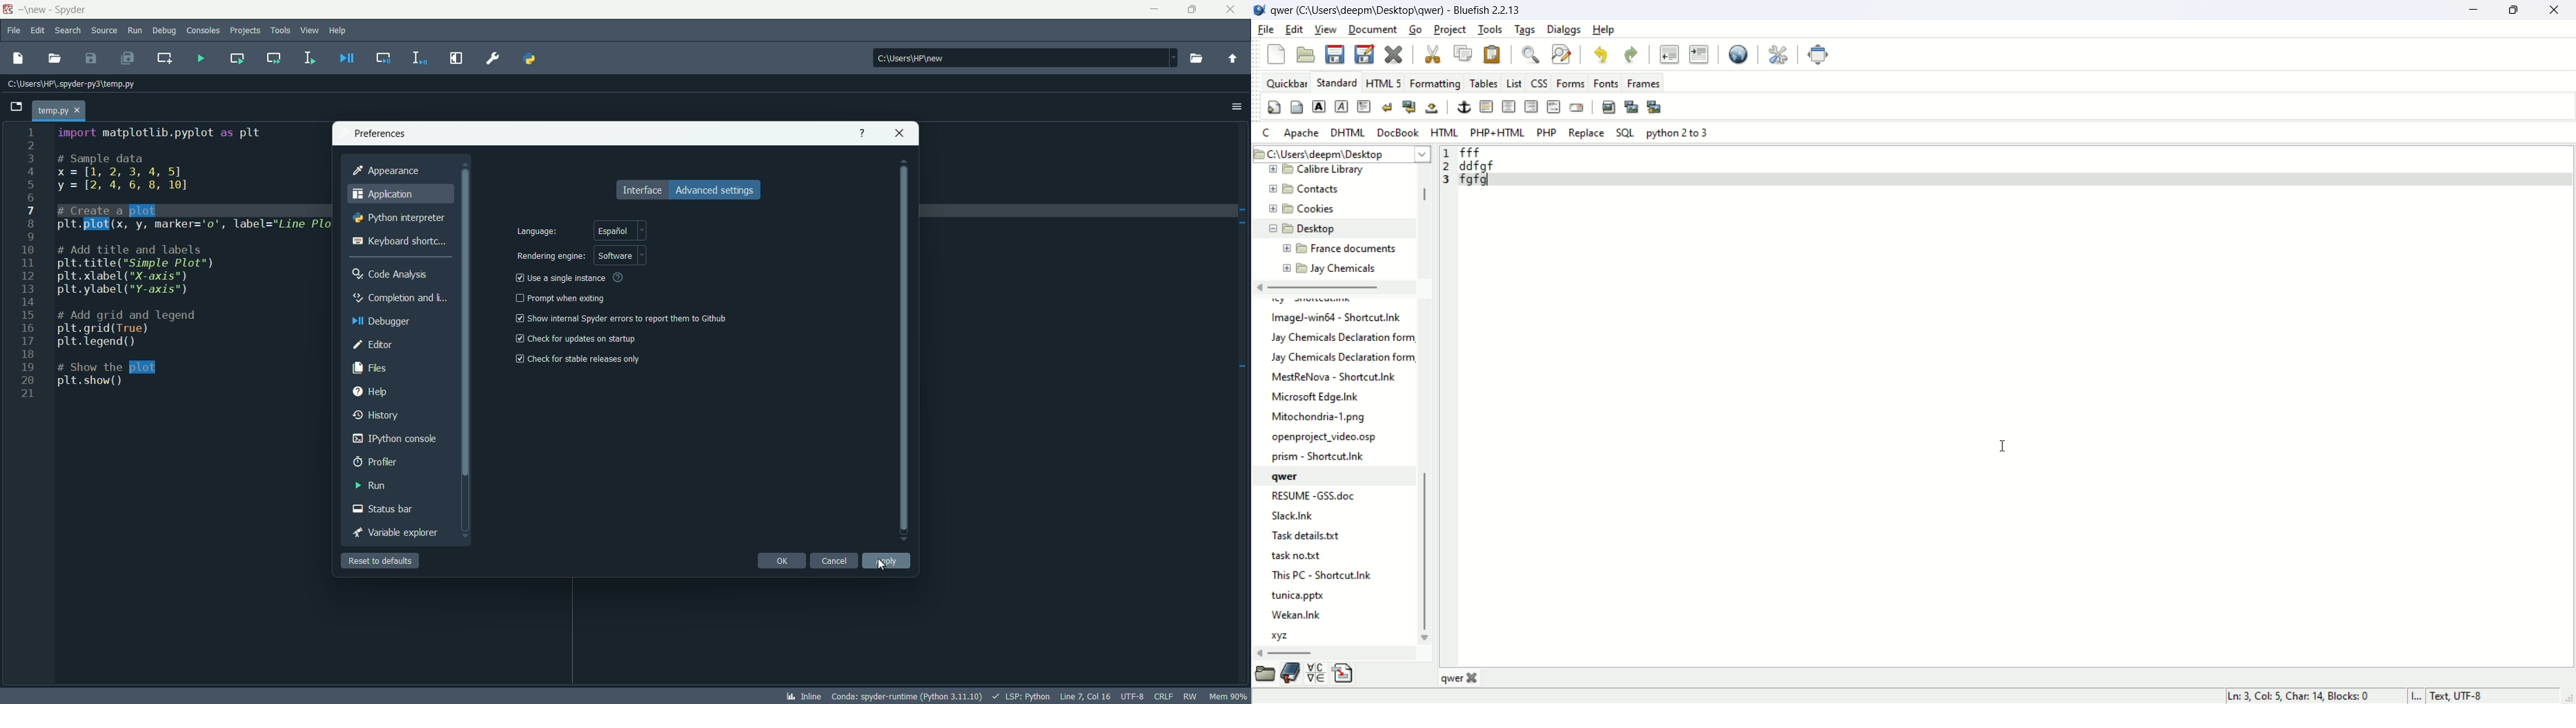  What do you see at coordinates (1155, 10) in the screenshot?
I see `minimize` at bounding box center [1155, 10].